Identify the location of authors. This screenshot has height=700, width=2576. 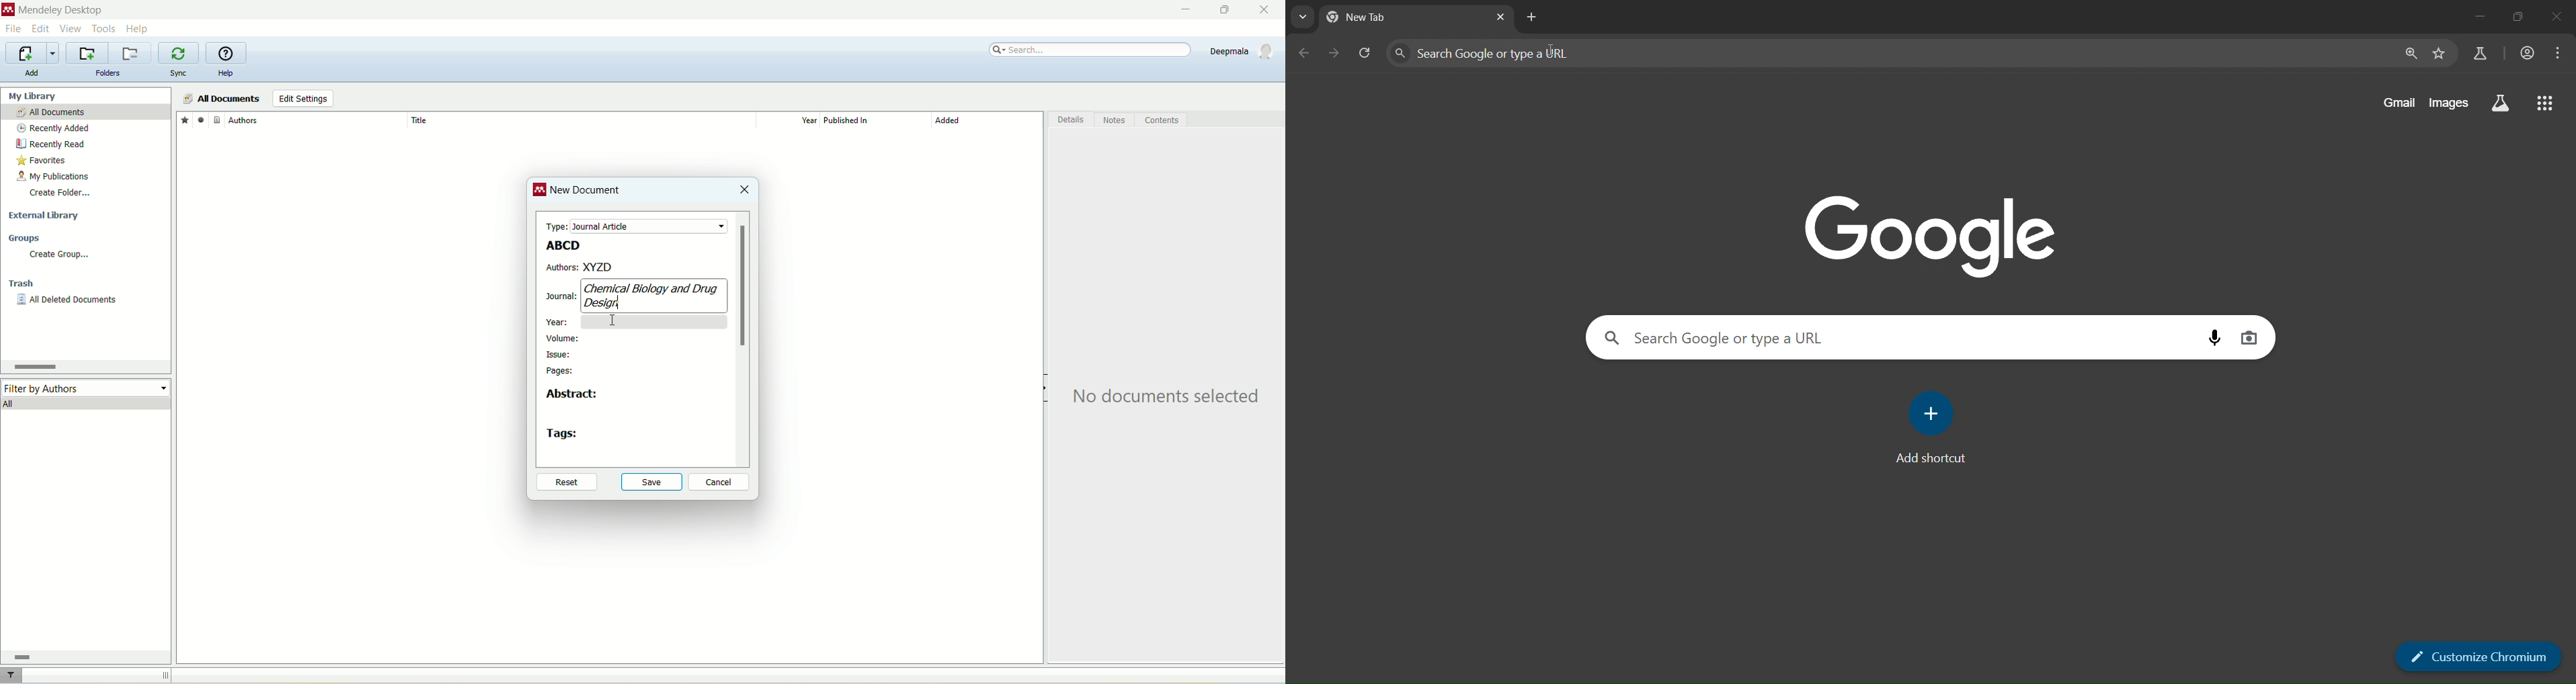
(561, 268).